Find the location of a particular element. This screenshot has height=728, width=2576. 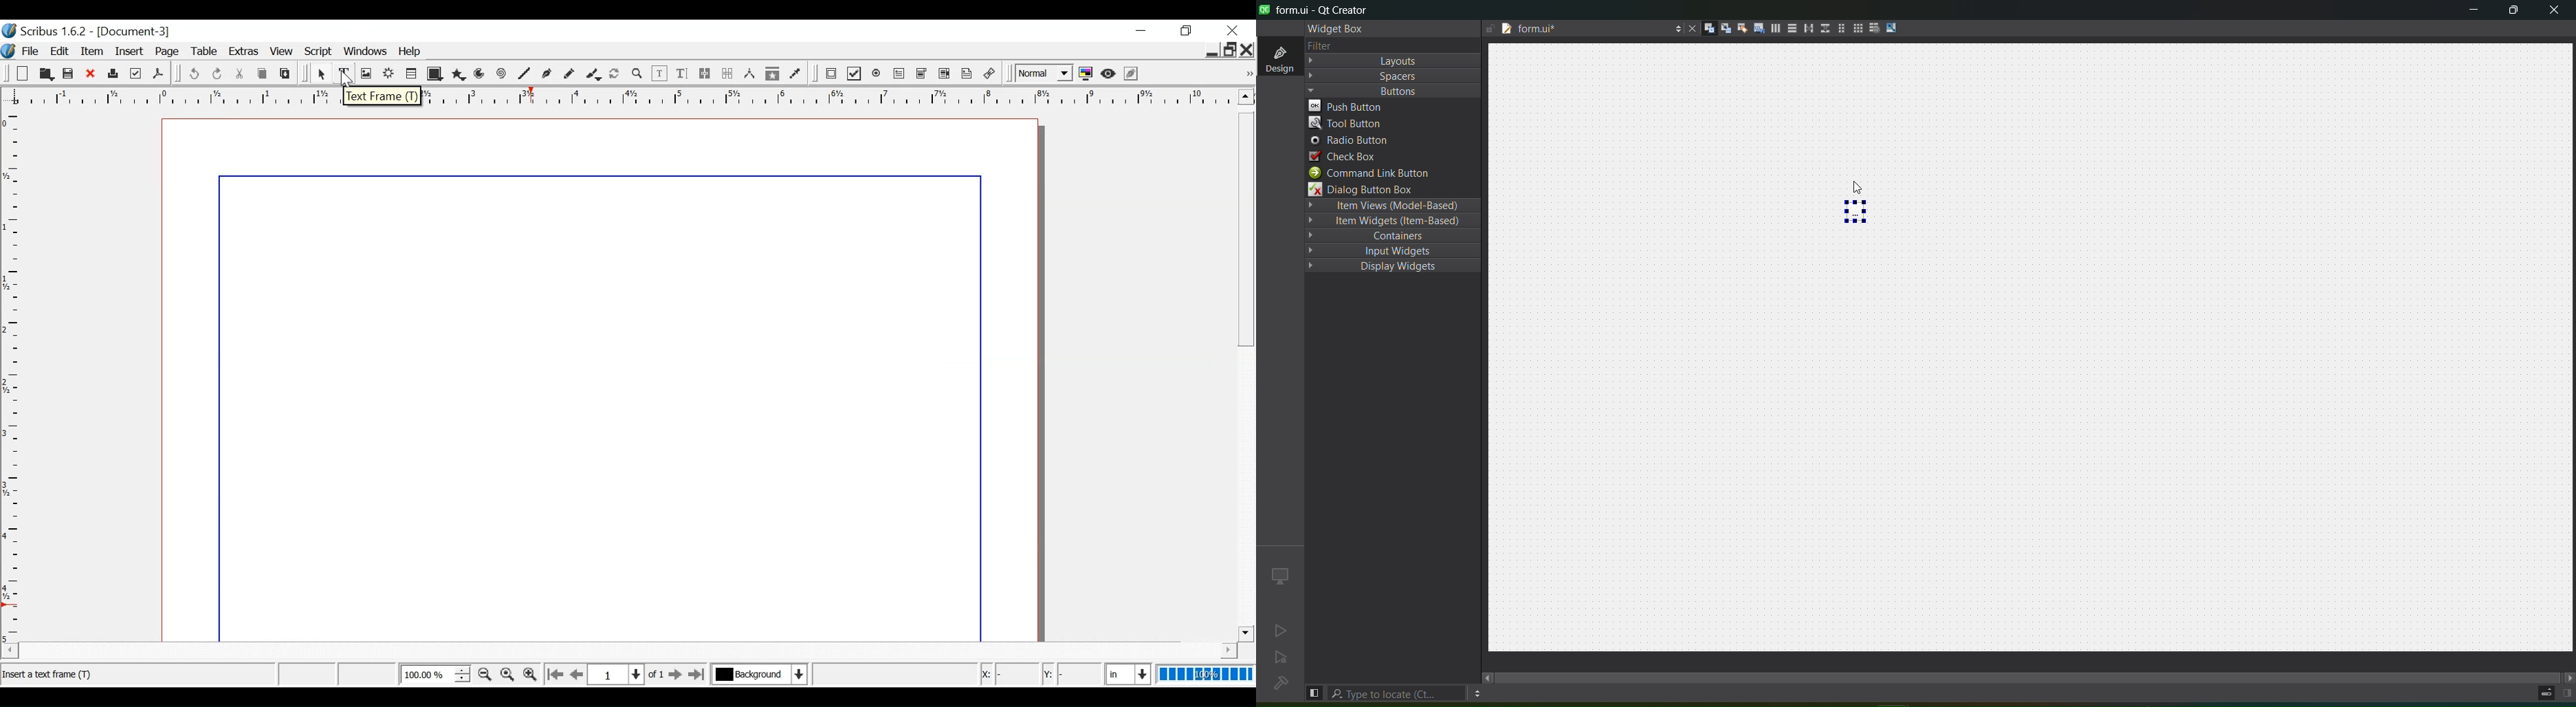

Copy  is located at coordinates (264, 72).